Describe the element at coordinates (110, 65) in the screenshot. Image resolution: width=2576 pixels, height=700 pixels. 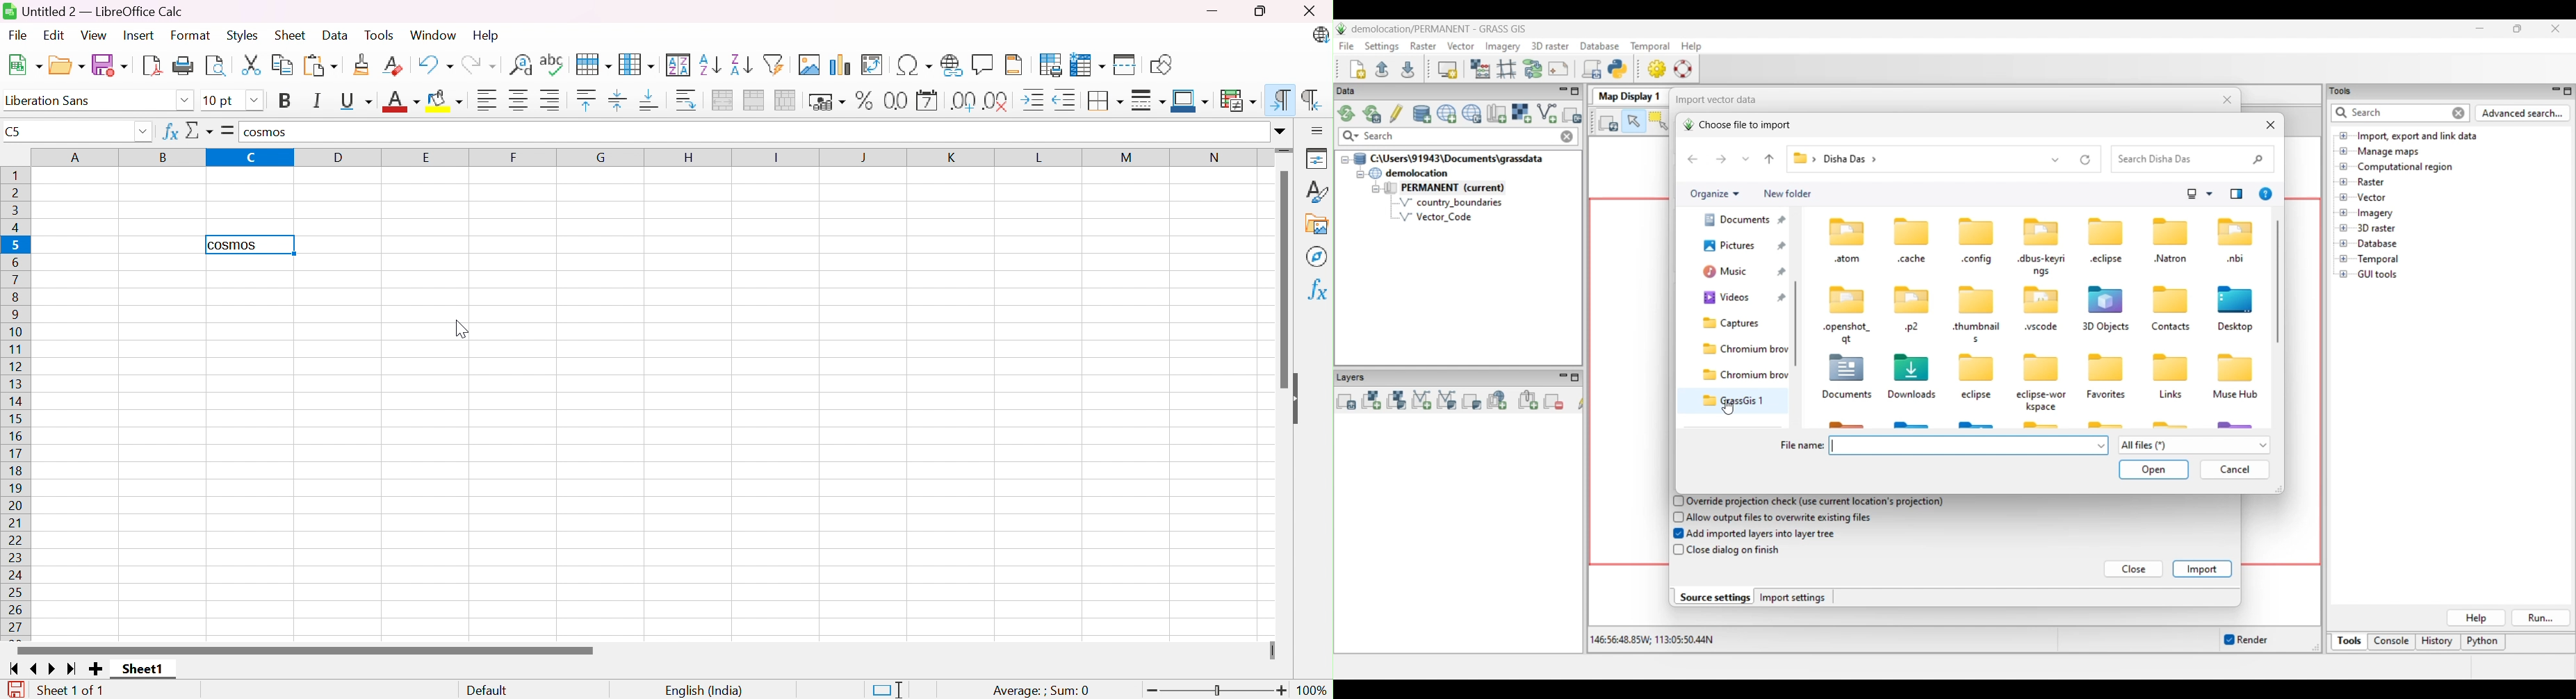
I see `Save` at that location.